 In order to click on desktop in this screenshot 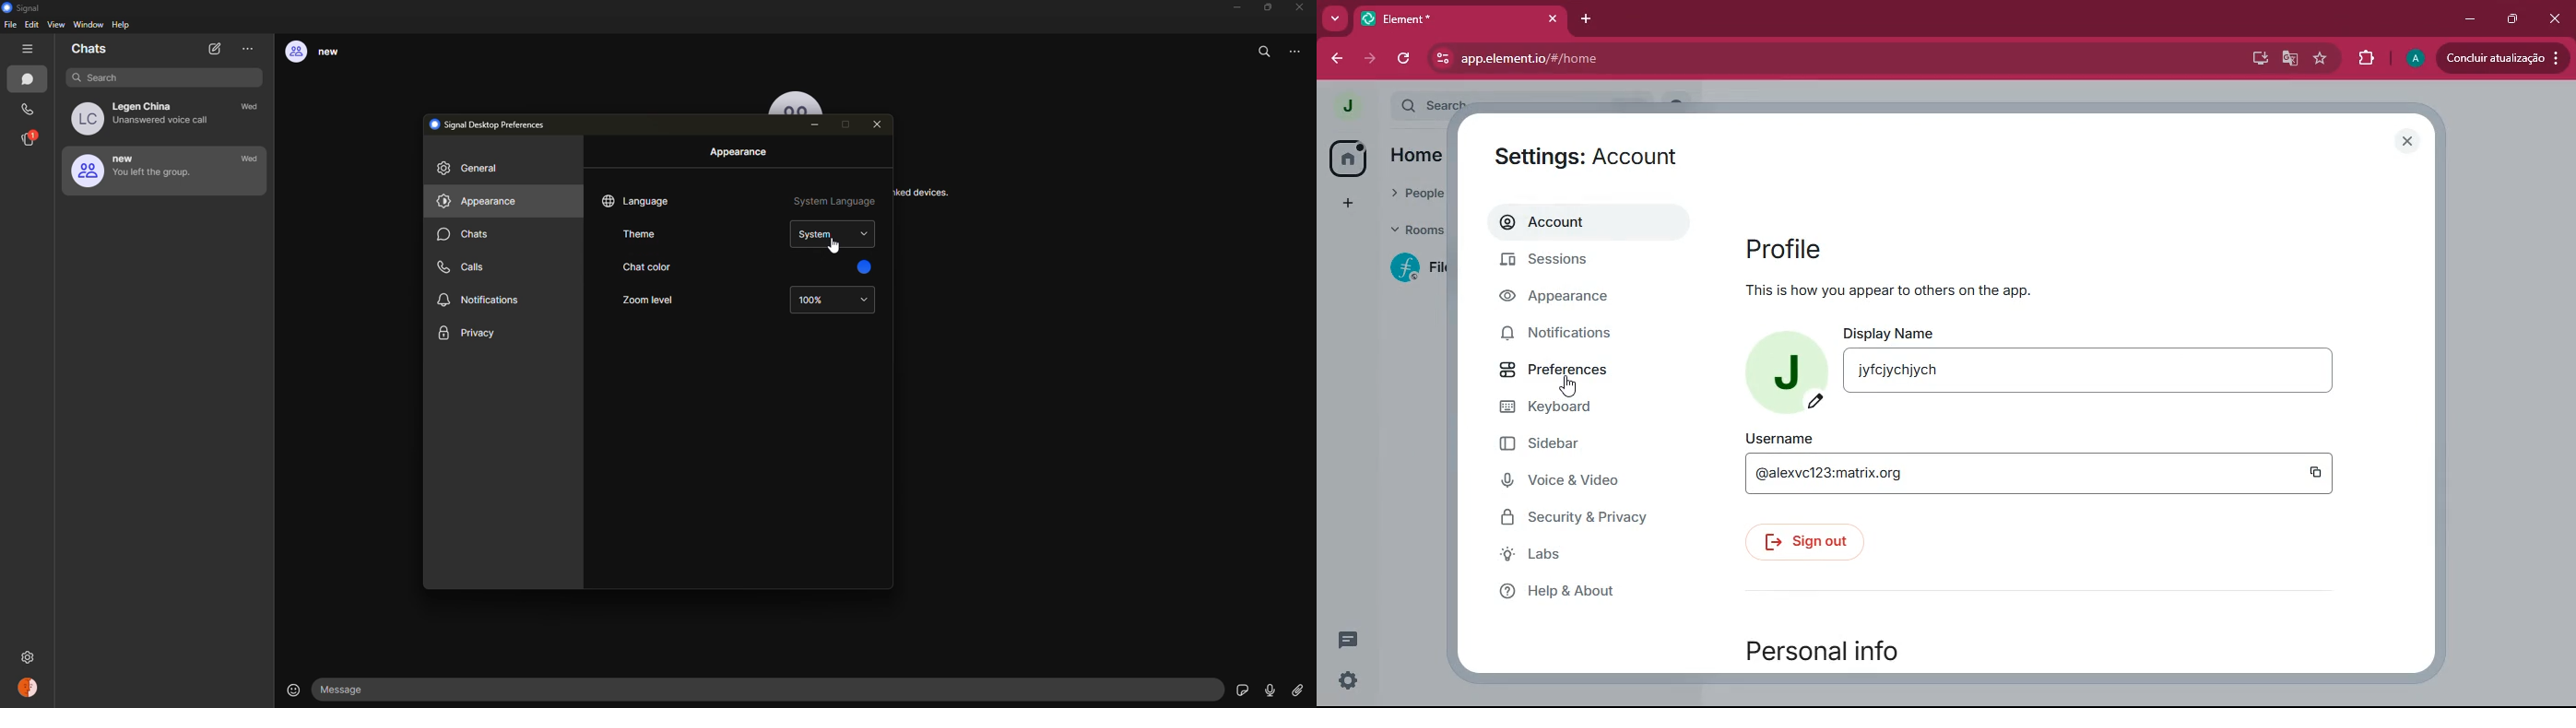, I will do `click(2254, 59)`.